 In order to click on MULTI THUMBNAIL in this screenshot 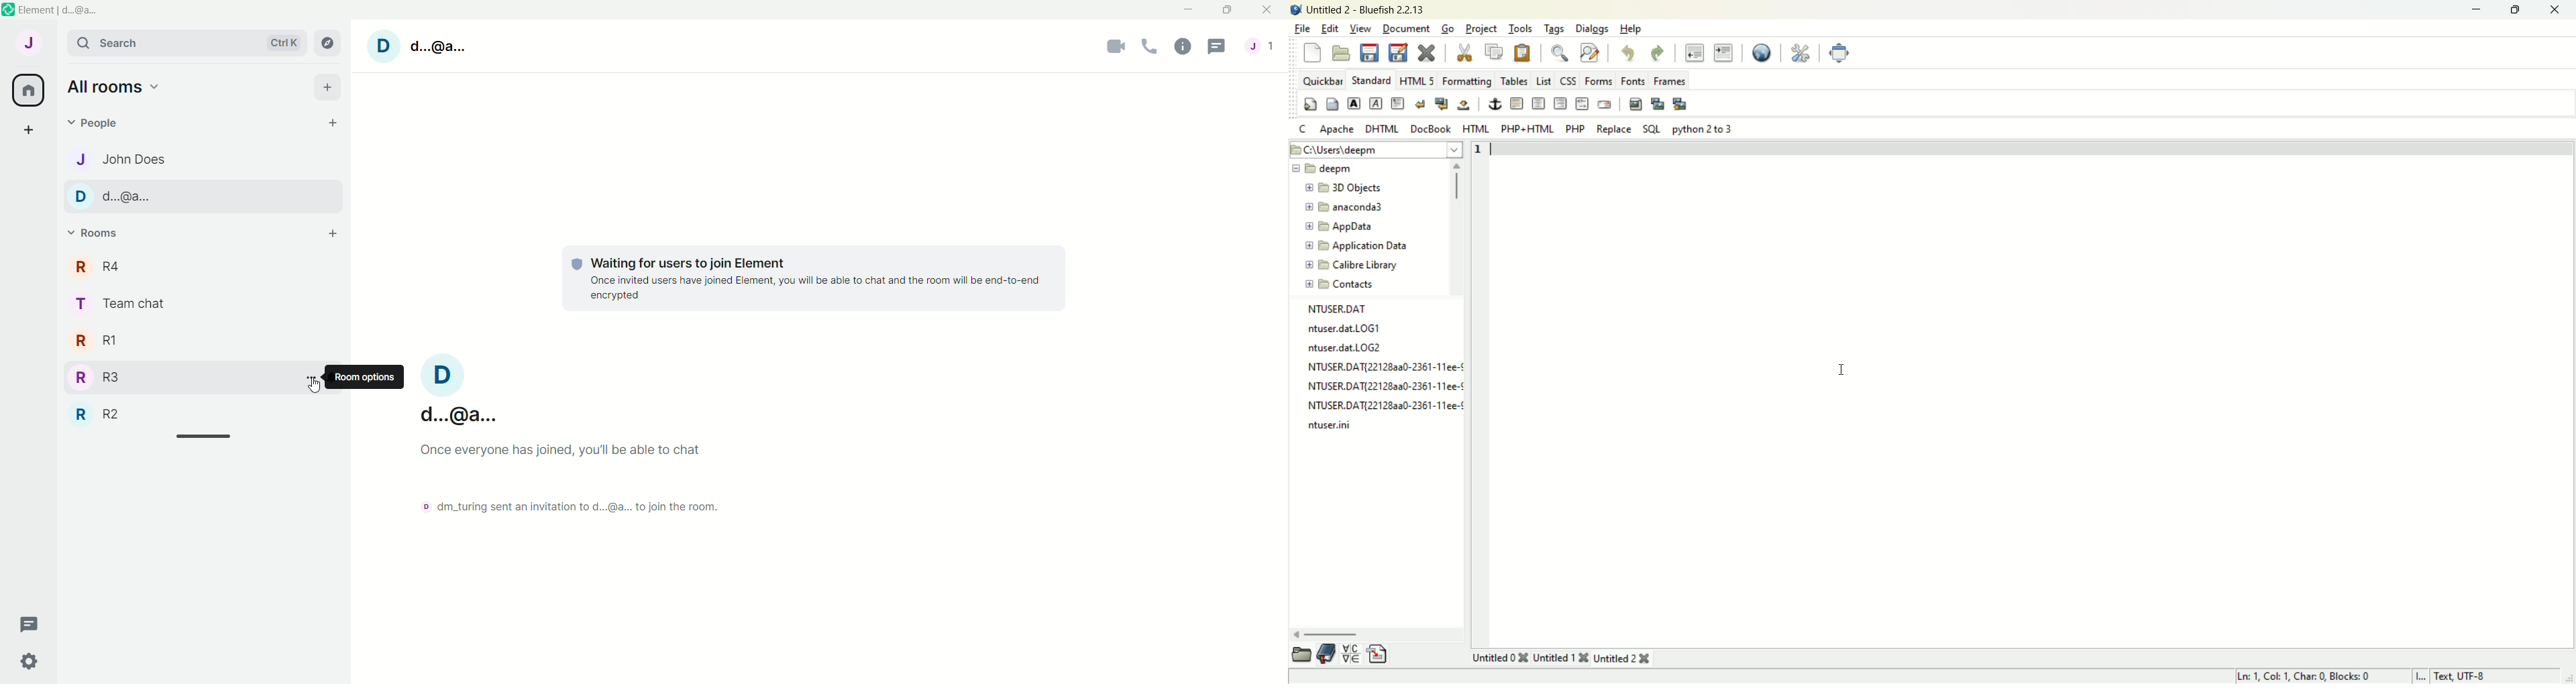, I will do `click(1681, 103)`.